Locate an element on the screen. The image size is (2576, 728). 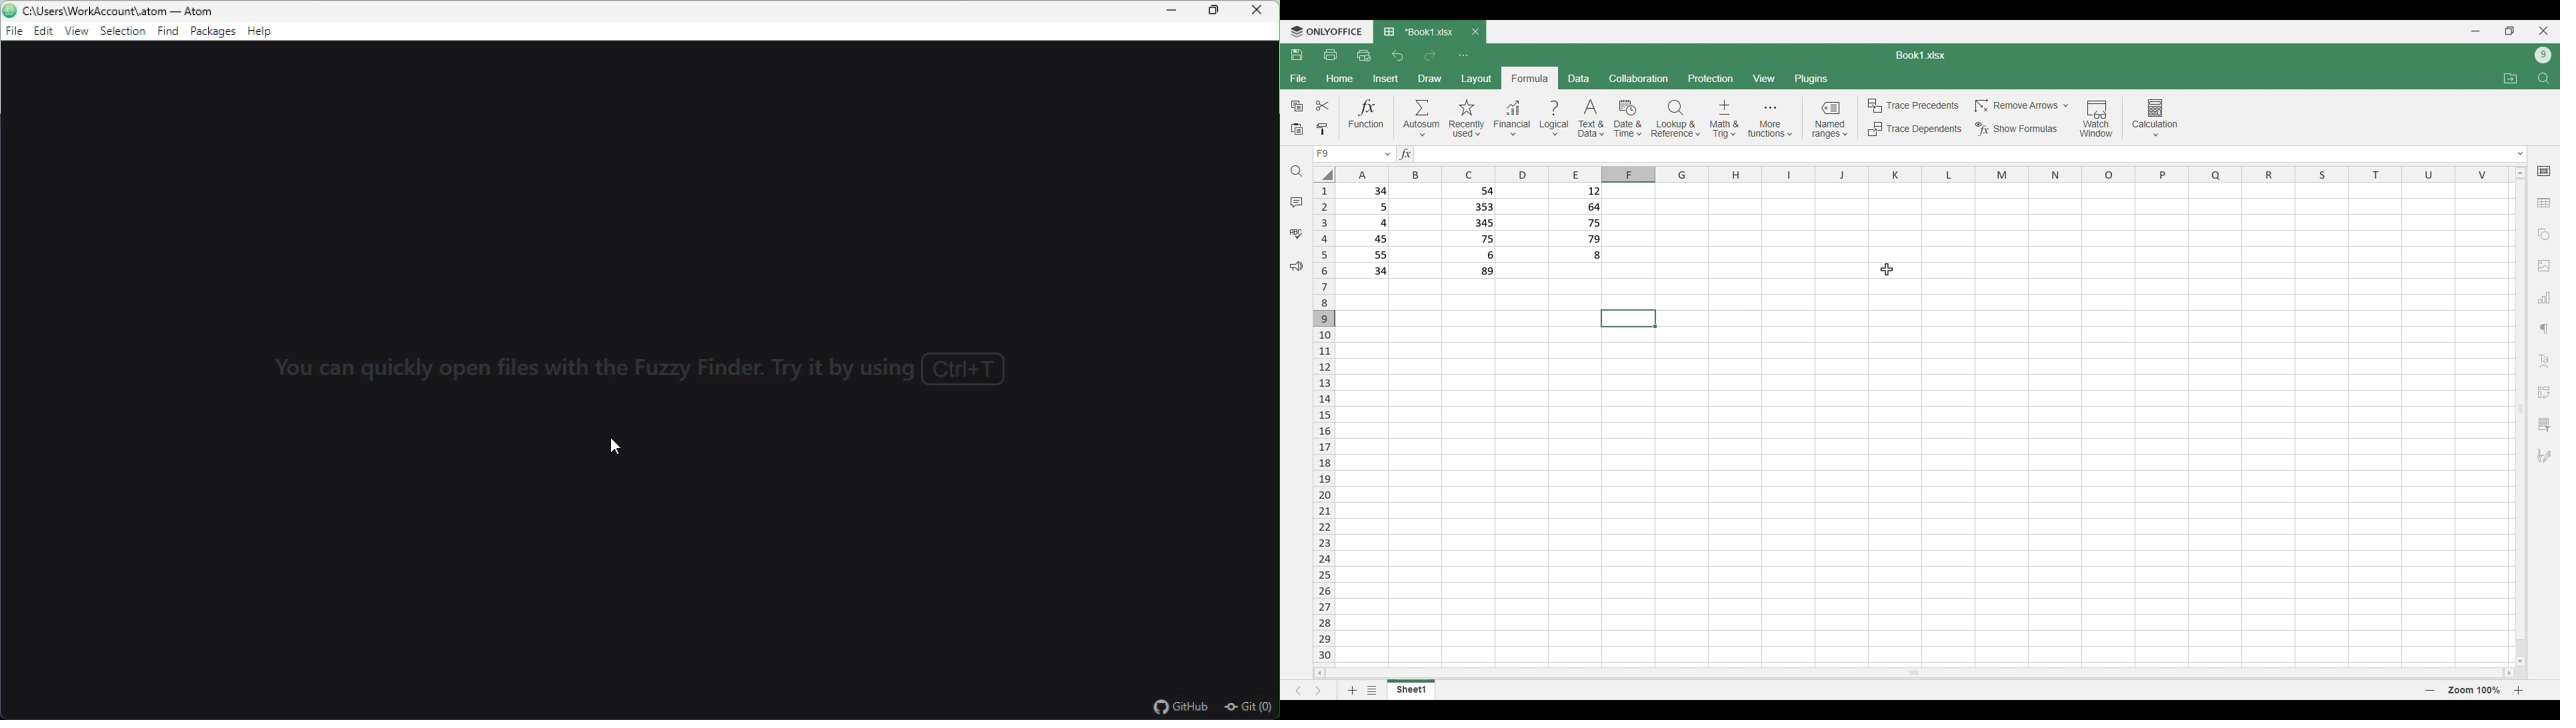
Text and data is located at coordinates (1591, 119).